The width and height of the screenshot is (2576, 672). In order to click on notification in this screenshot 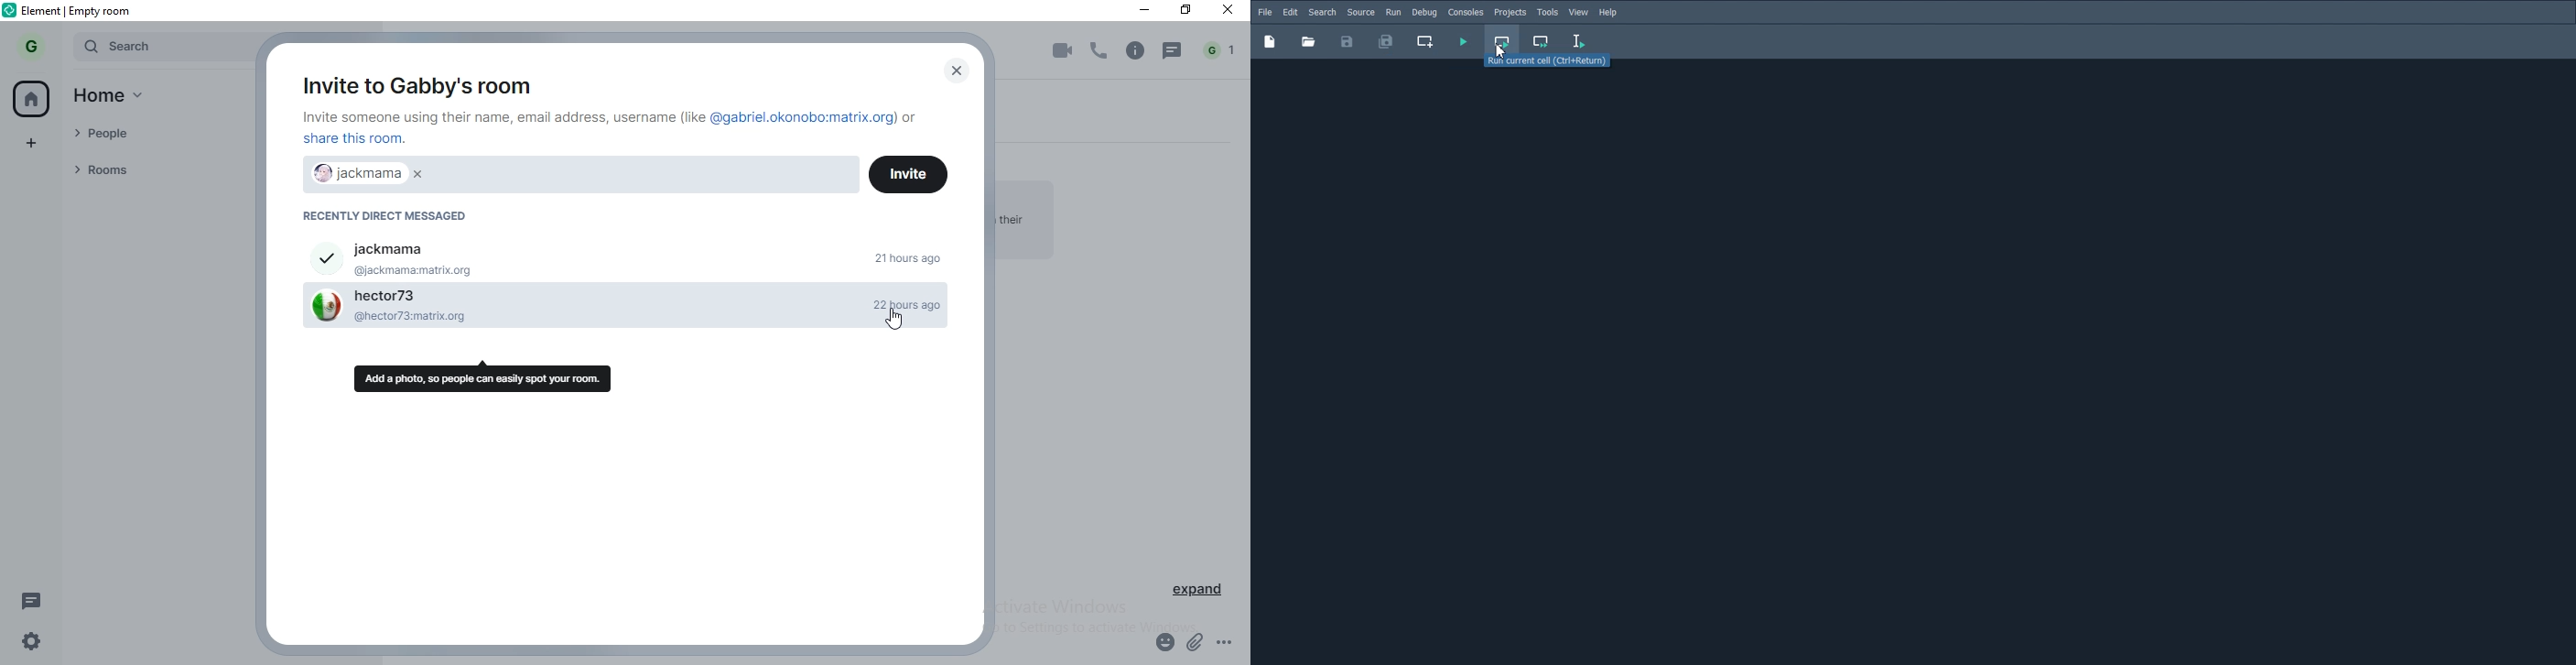, I will do `click(1221, 50)`.